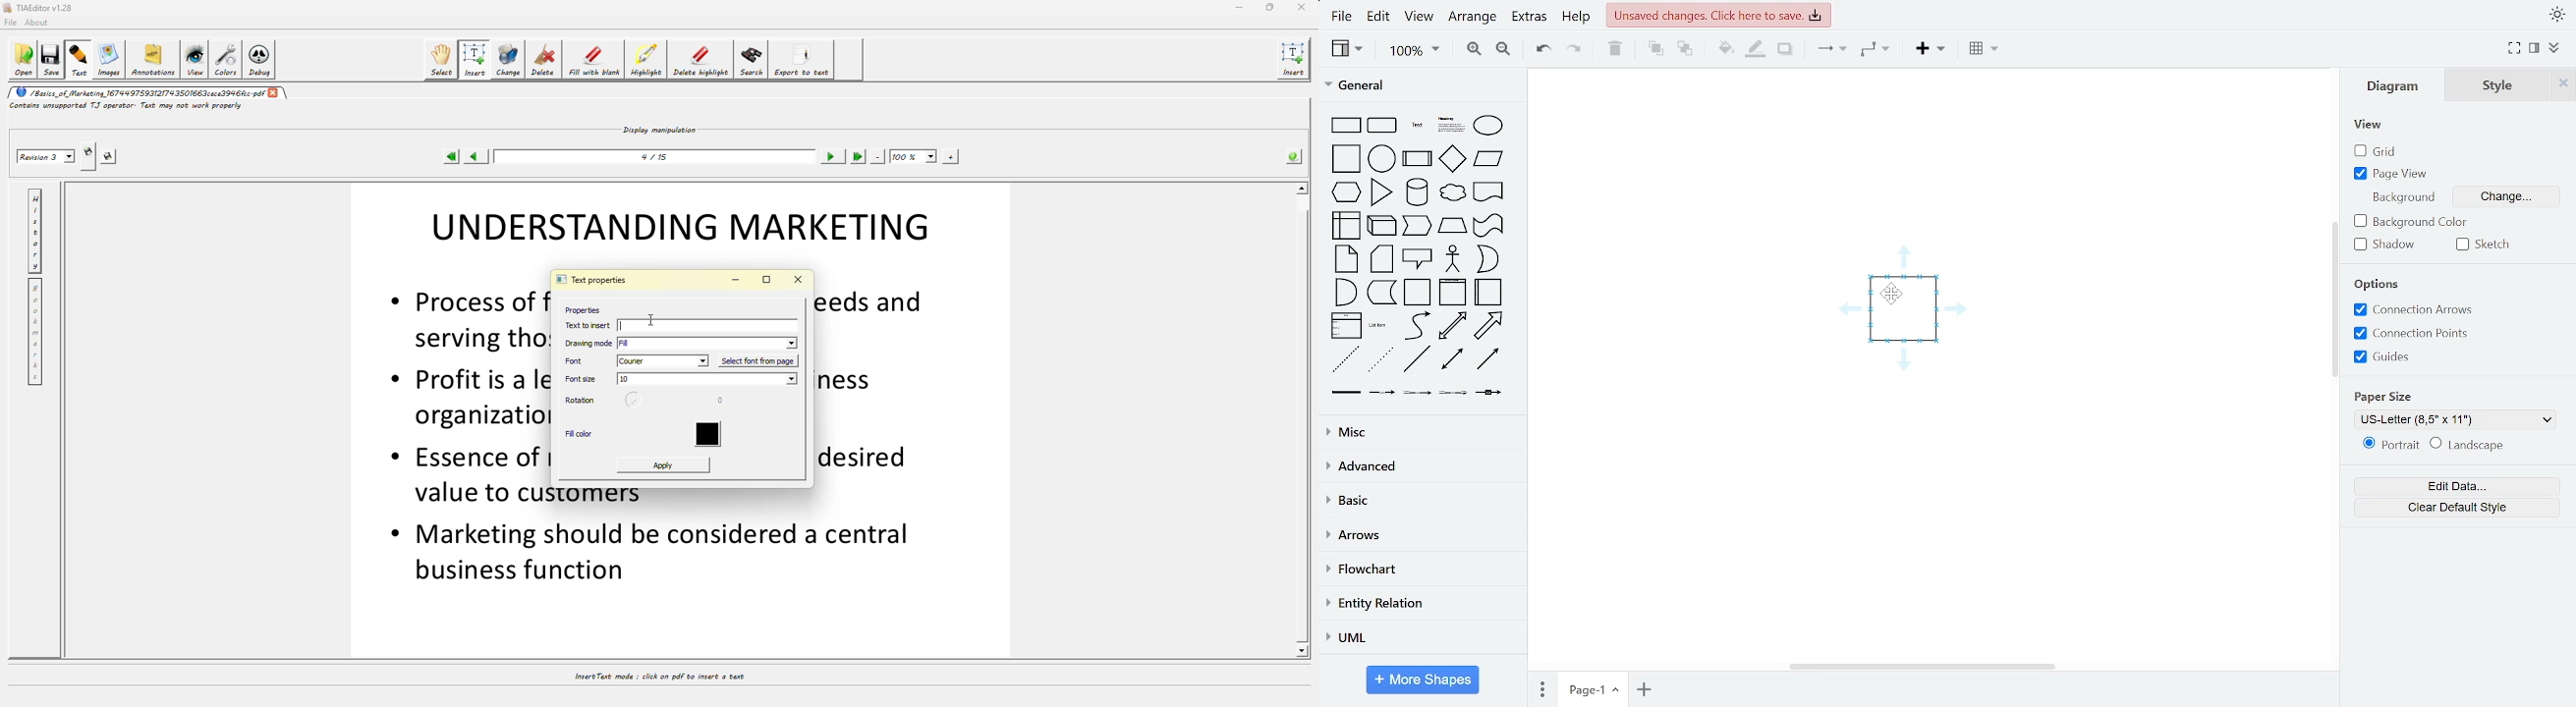 The image size is (2576, 728). What do you see at coordinates (1376, 17) in the screenshot?
I see `edit` at bounding box center [1376, 17].